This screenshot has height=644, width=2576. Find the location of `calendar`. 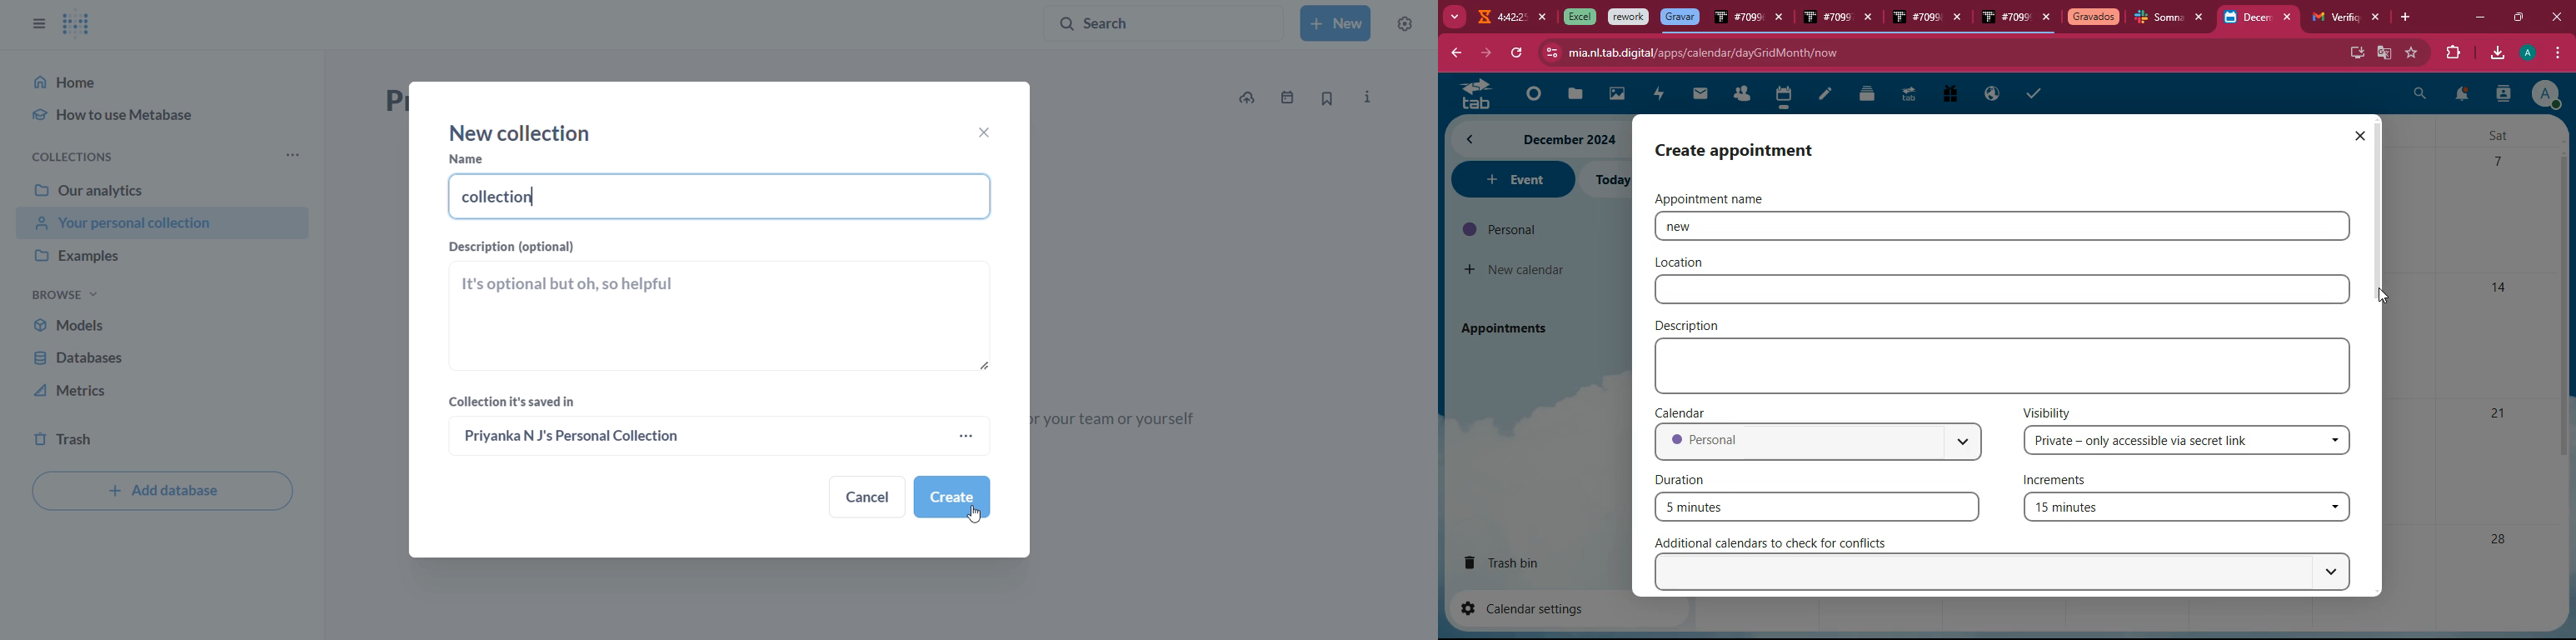

calendar is located at coordinates (1783, 97).